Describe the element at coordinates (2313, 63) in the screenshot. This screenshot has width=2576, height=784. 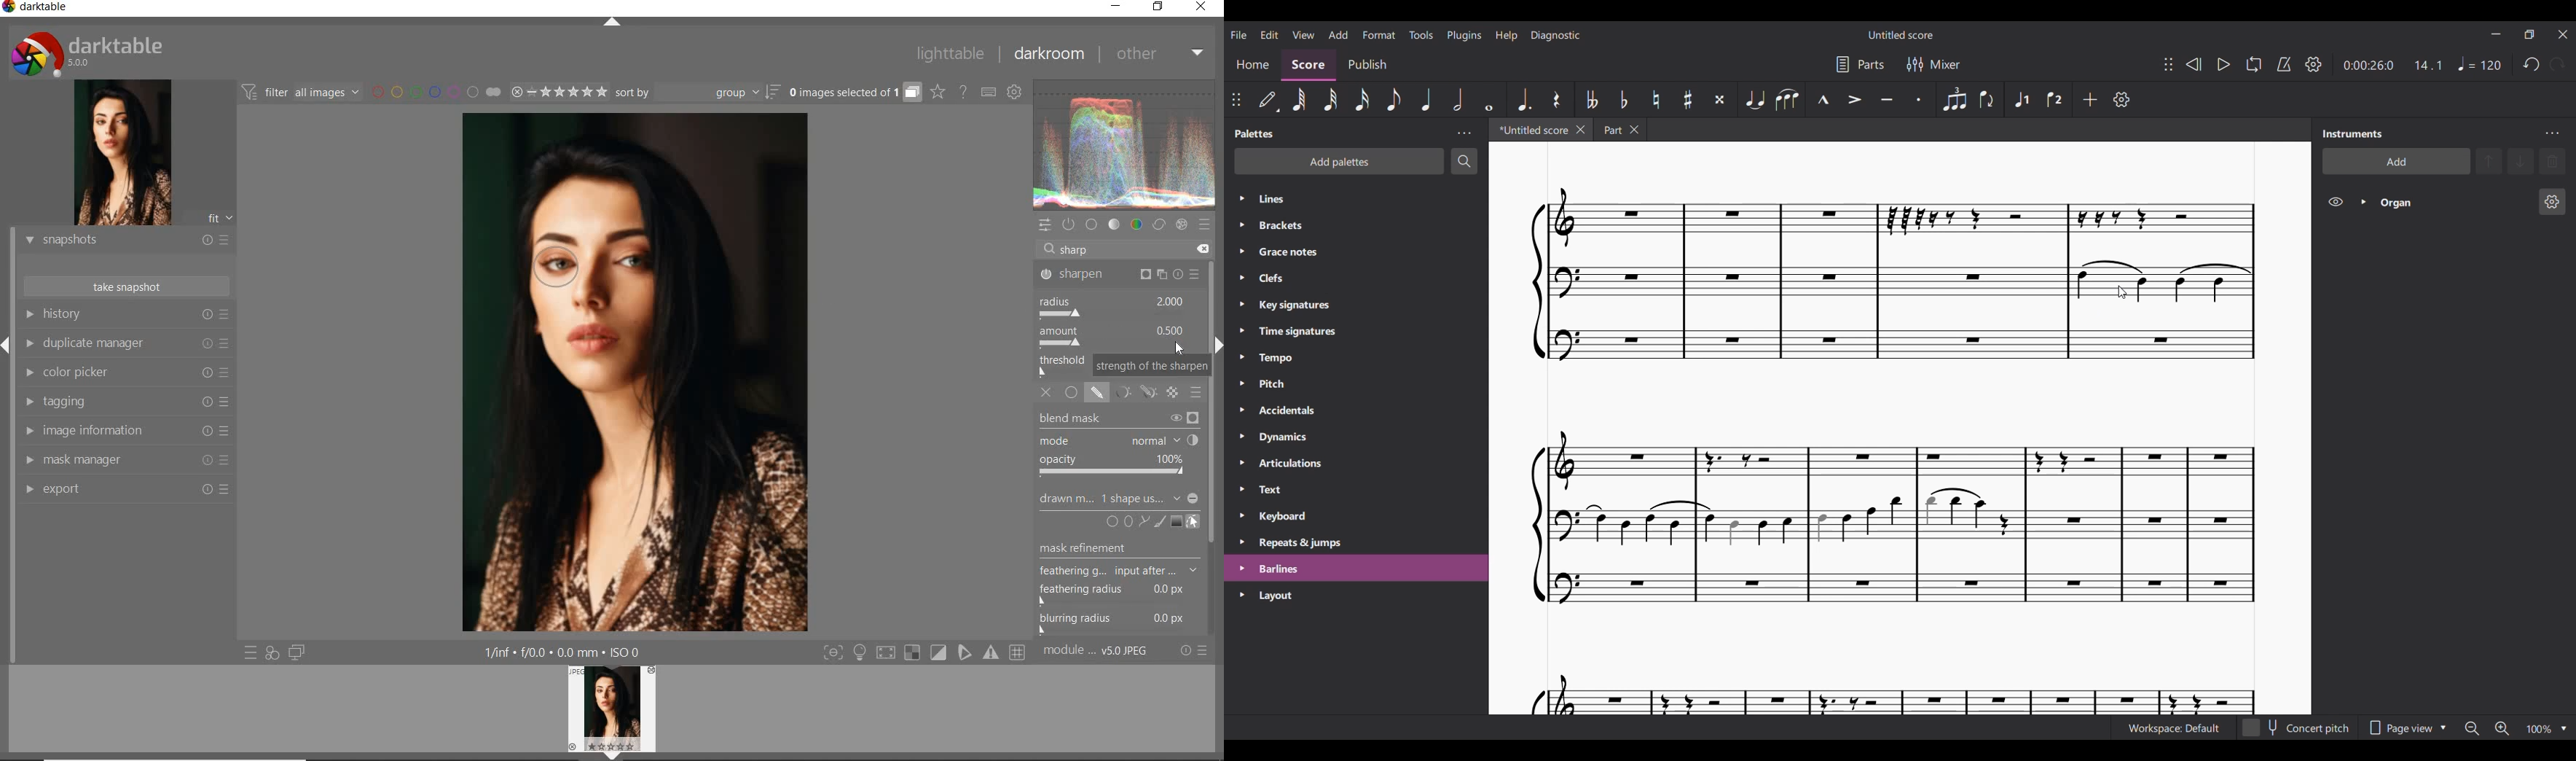
I see `Playback settings` at that location.